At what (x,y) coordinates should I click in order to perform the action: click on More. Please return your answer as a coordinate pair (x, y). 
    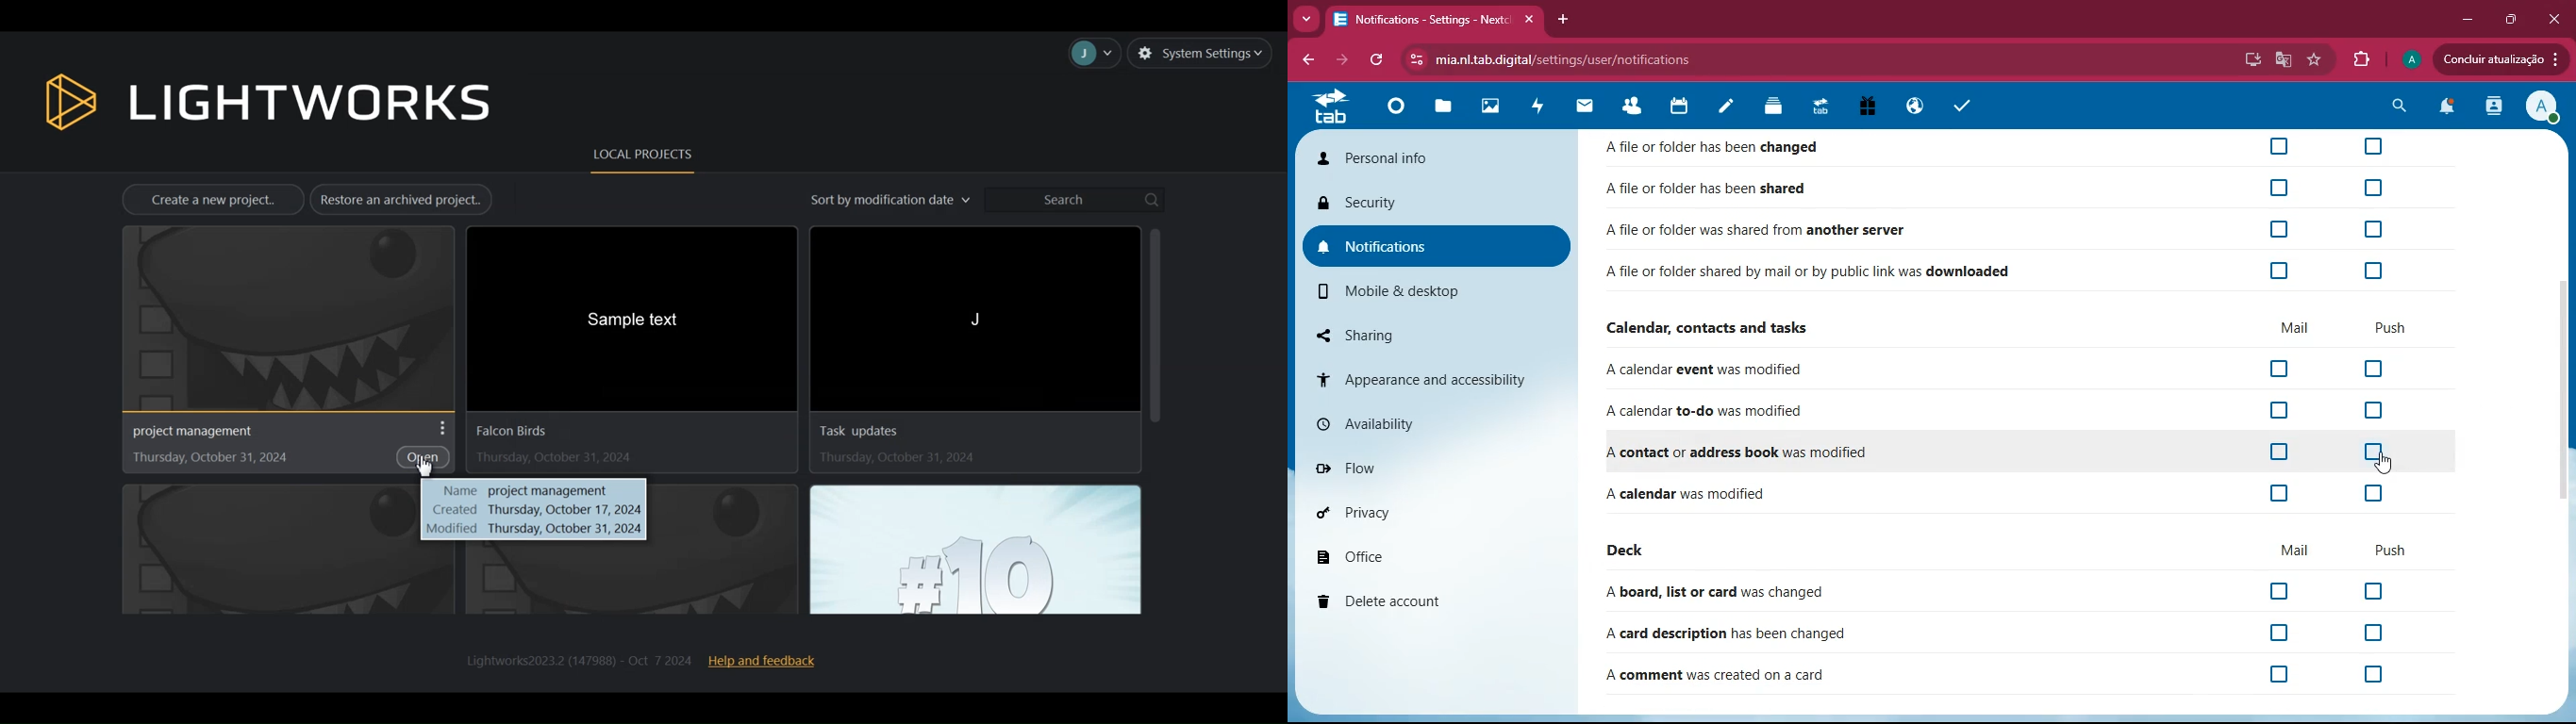
    Looking at the image, I should click on (439, 429).